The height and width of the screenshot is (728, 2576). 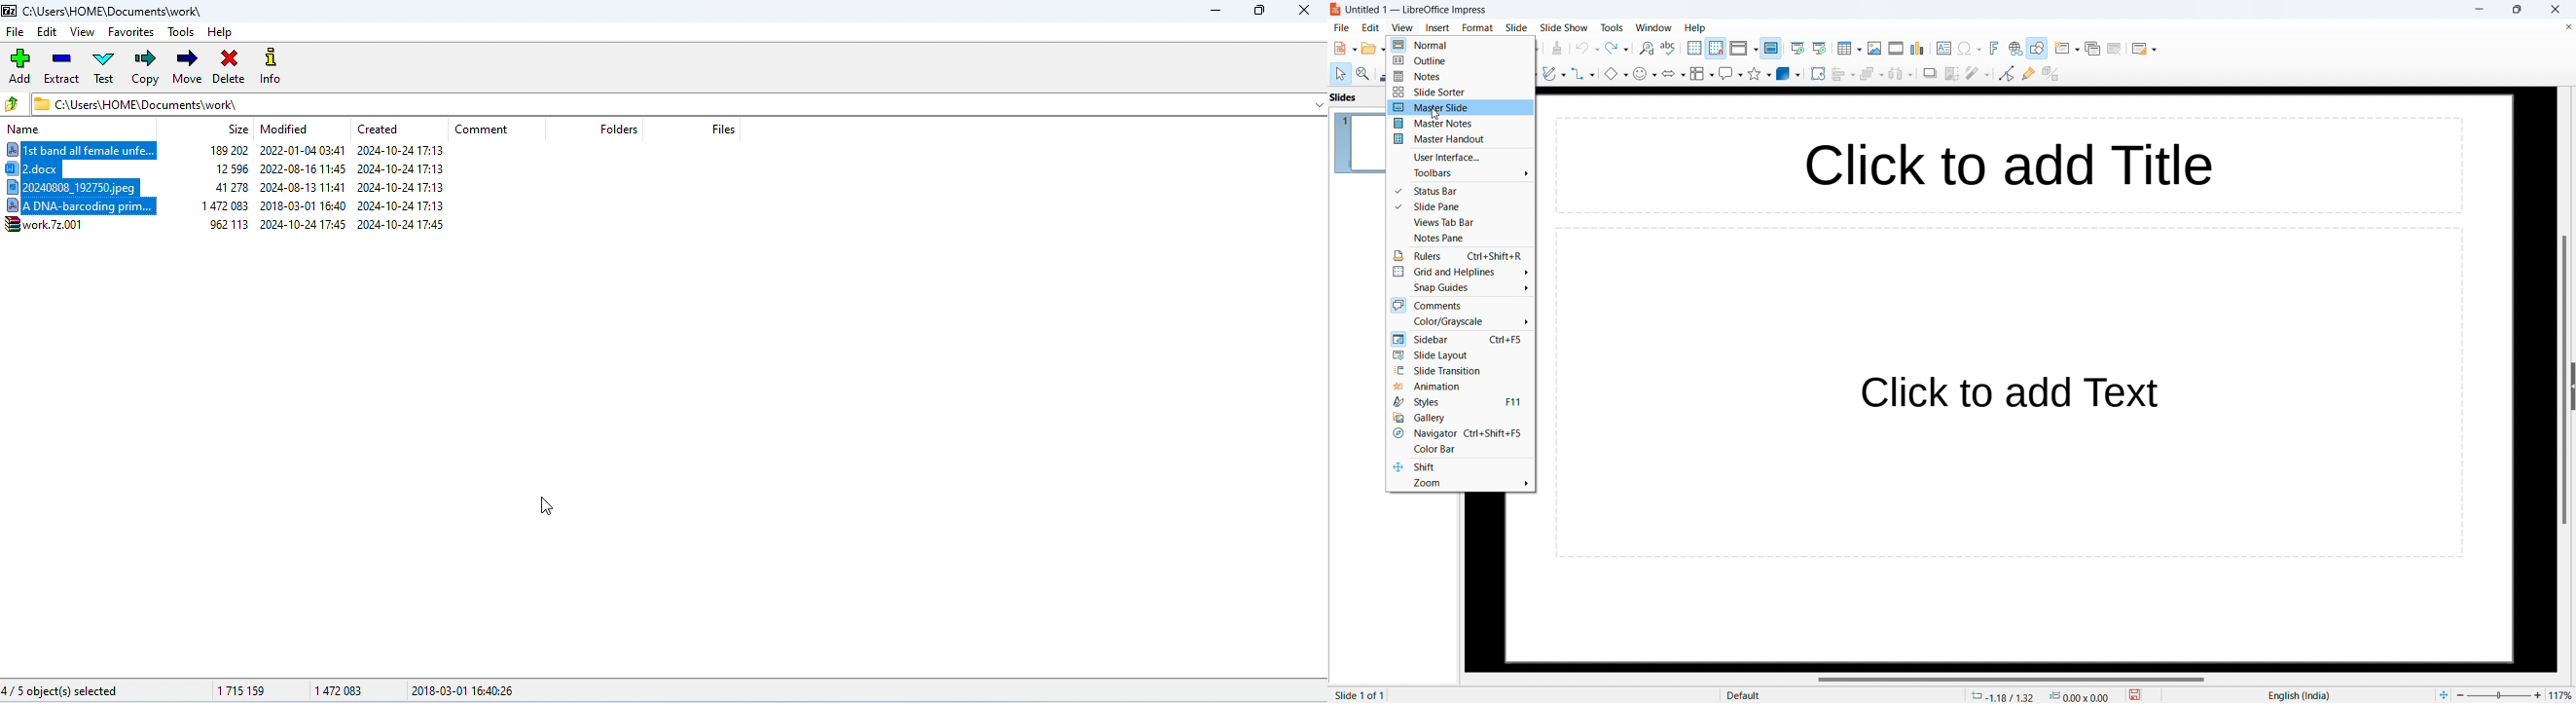 What do you see at coordinates (15, 31) in the screenshot?
I see `file` at bounding box center [15, 31].